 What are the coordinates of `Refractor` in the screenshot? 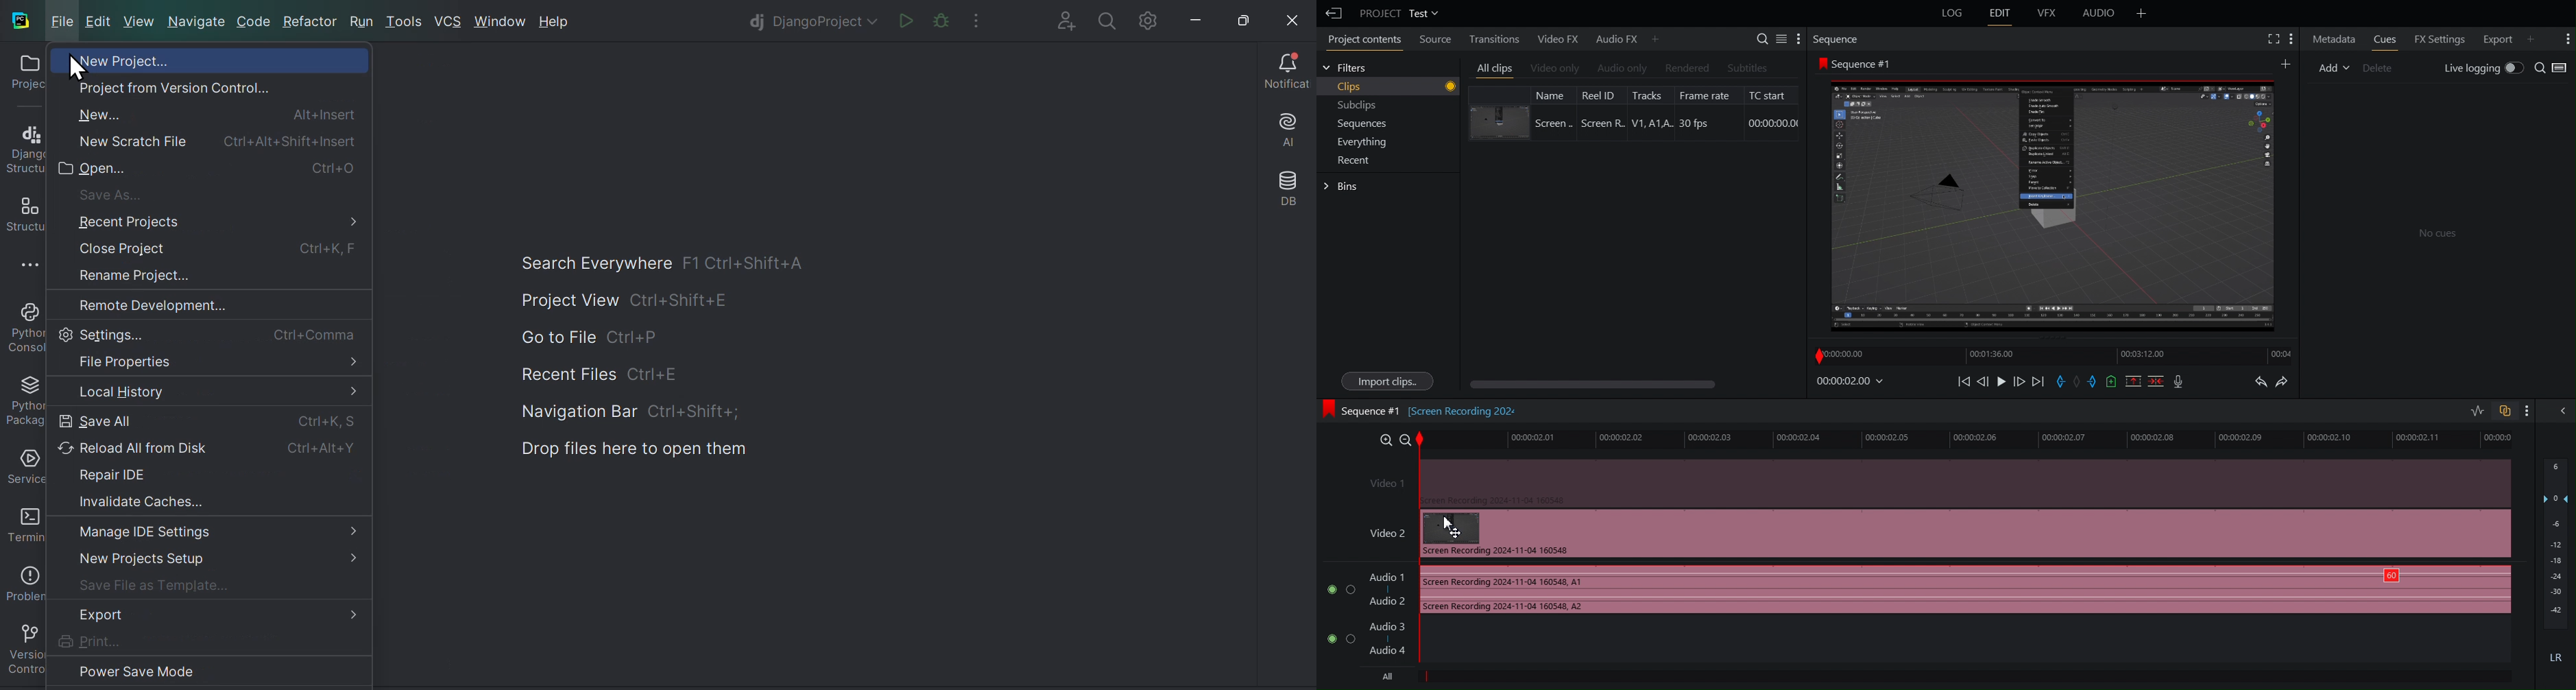 It's located at (310, 21).